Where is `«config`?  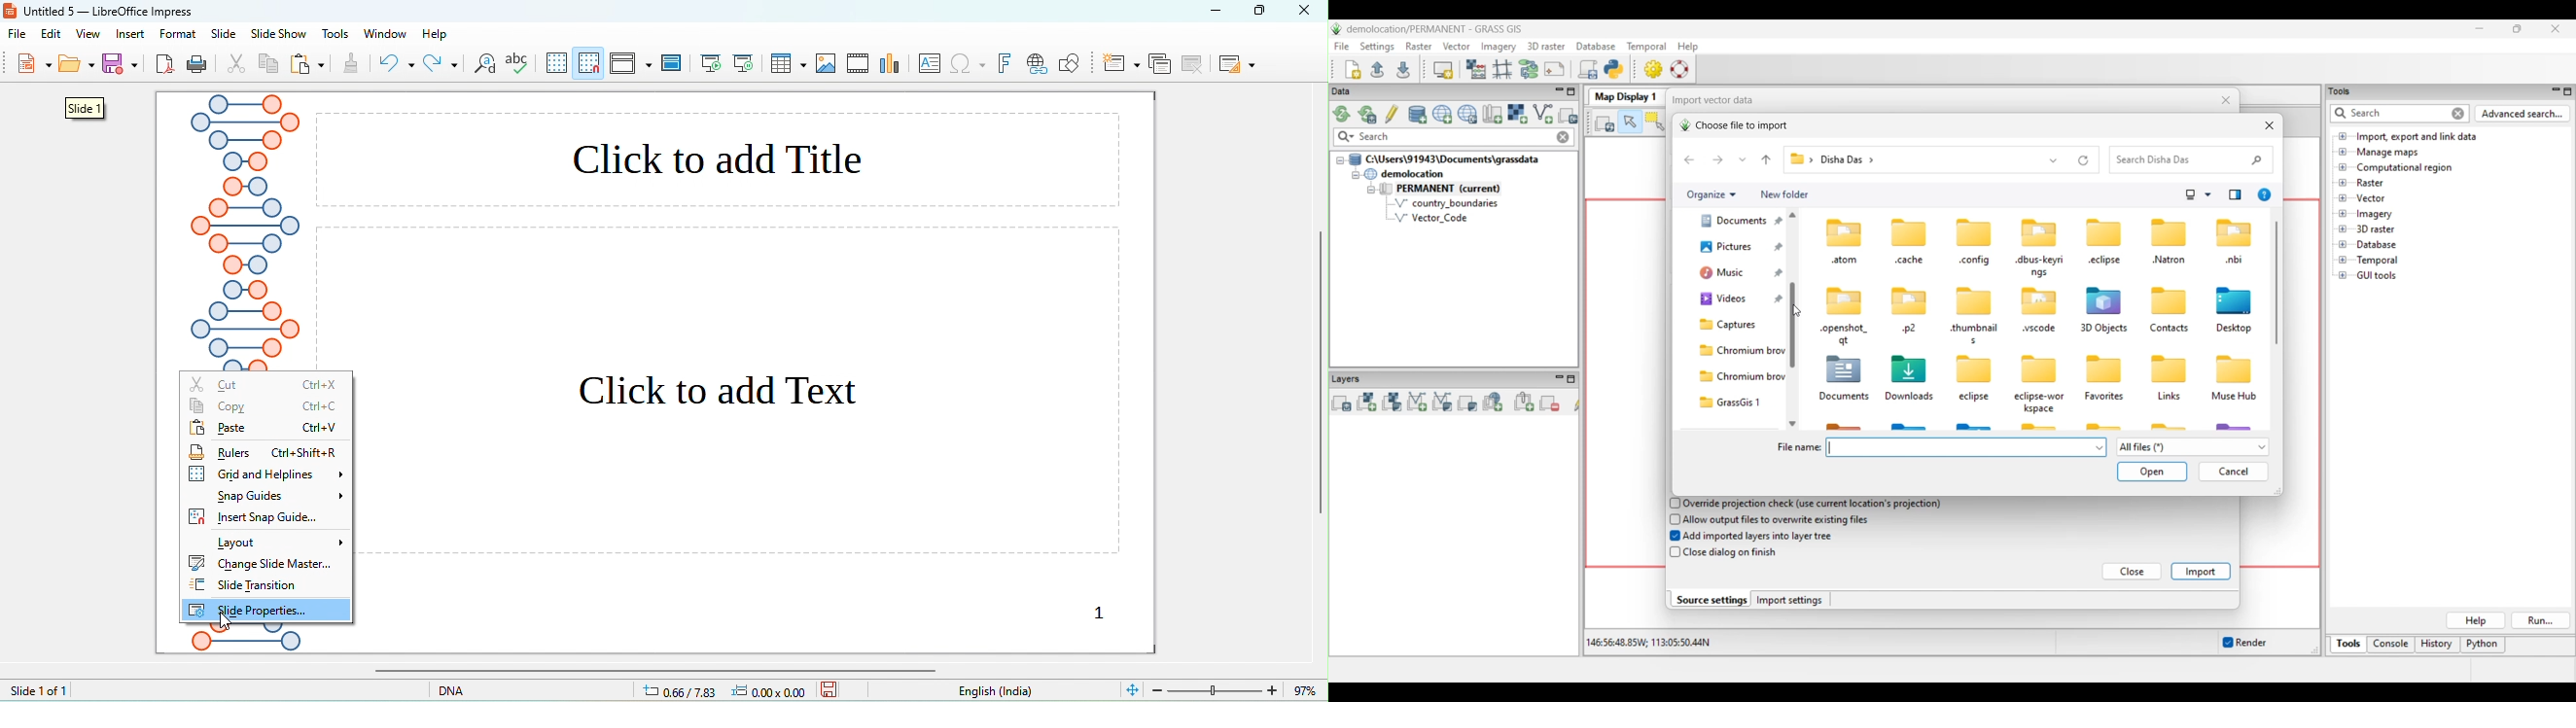 «config is located at coordinates (1975, 262).